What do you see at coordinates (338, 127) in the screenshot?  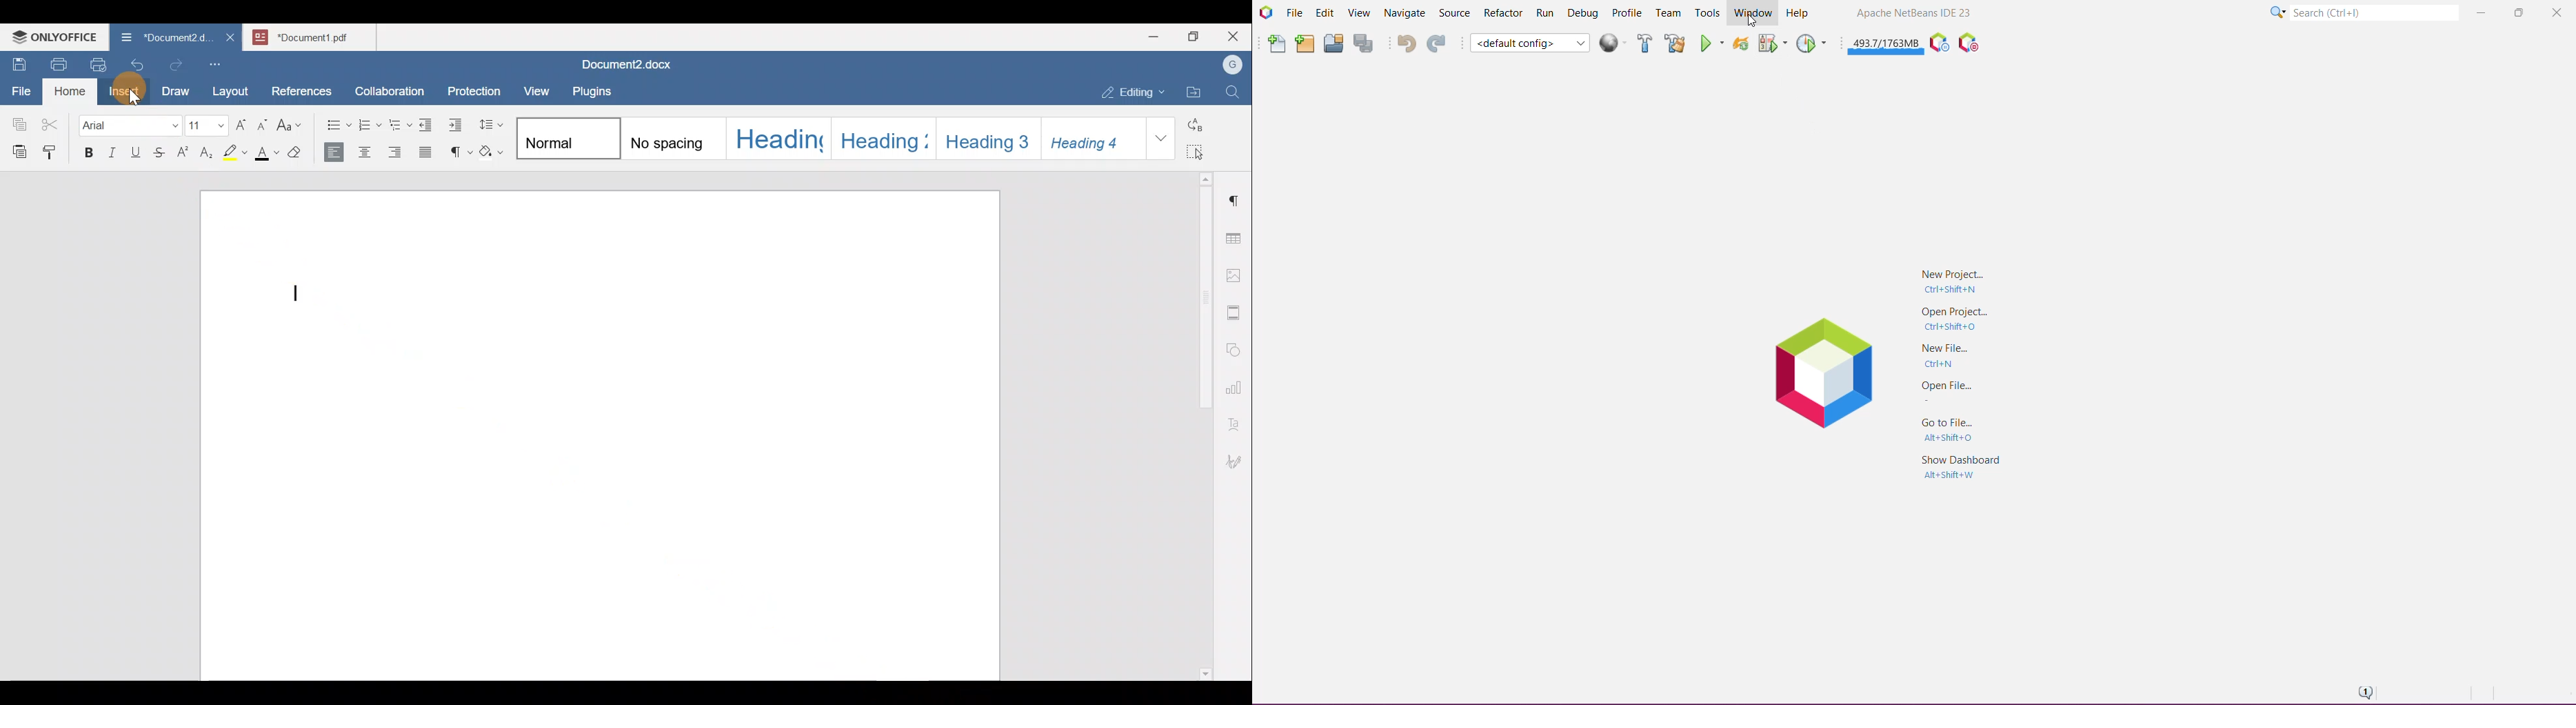 I see `Bullets` at bounding box center [338, 127].